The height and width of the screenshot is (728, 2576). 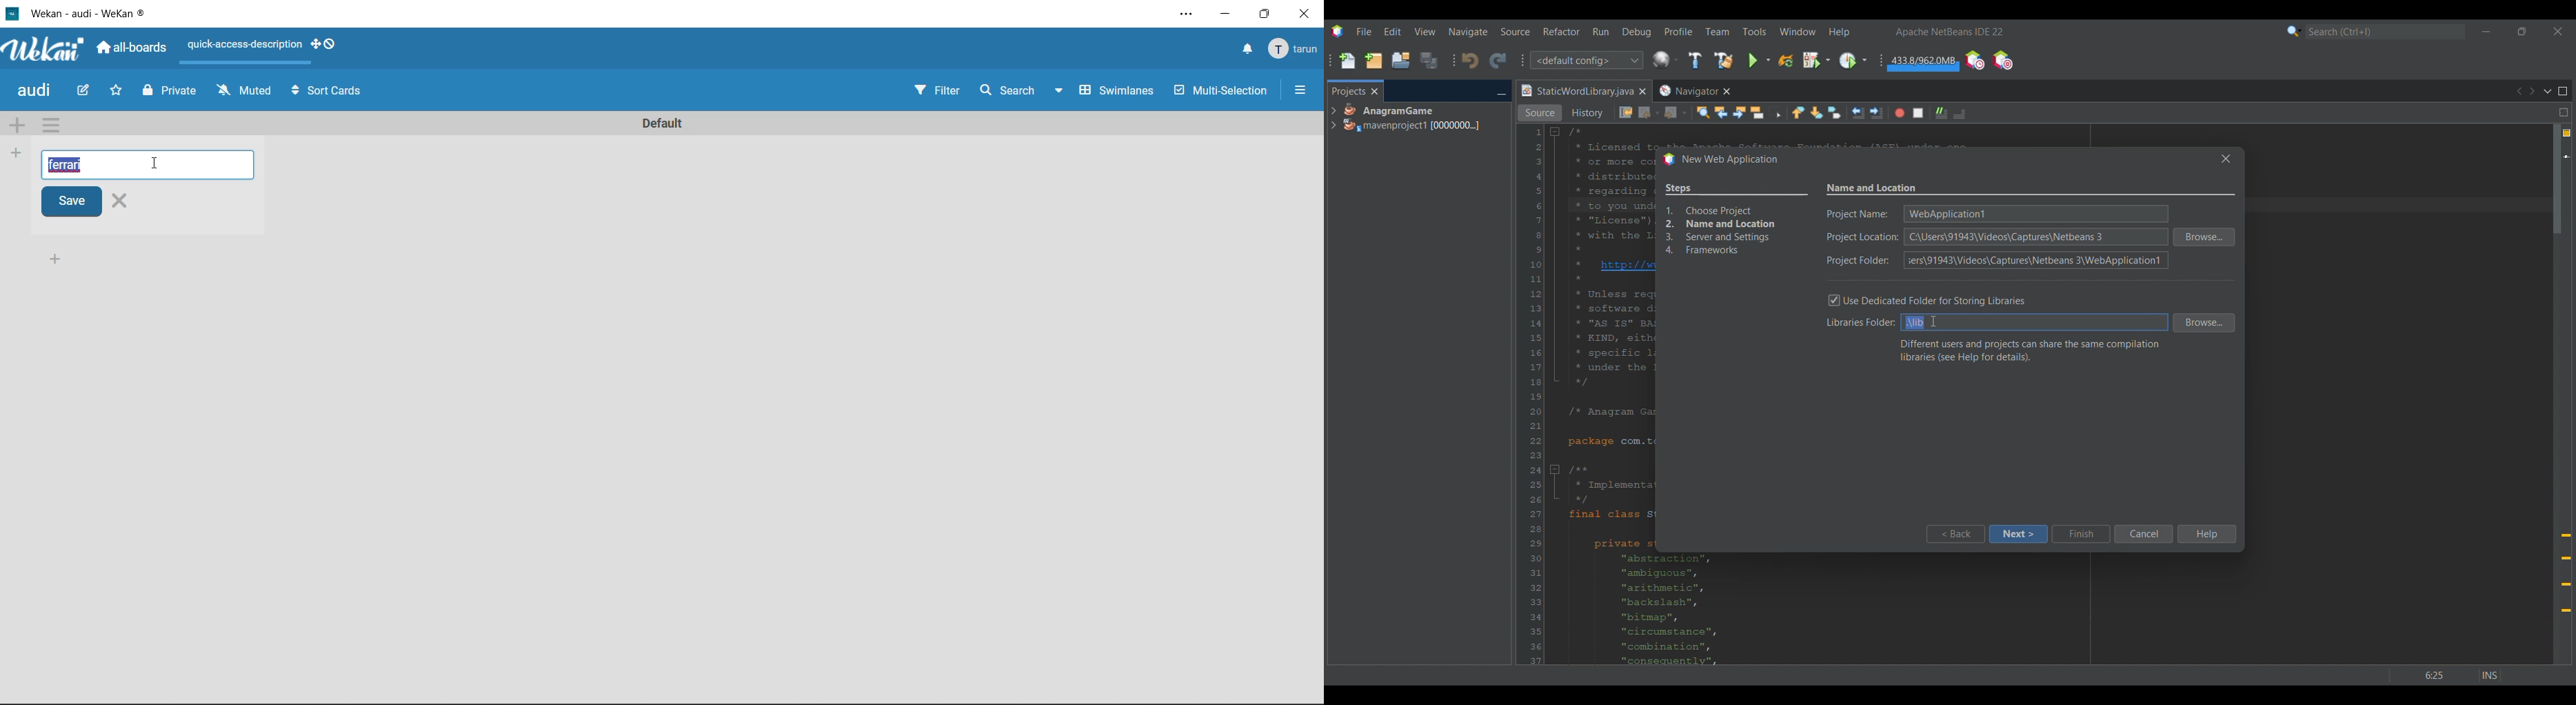 What do you see at coordinates (52, 128) in the screenshot?
I see `swimlane action` at bounding box center [52, 128].